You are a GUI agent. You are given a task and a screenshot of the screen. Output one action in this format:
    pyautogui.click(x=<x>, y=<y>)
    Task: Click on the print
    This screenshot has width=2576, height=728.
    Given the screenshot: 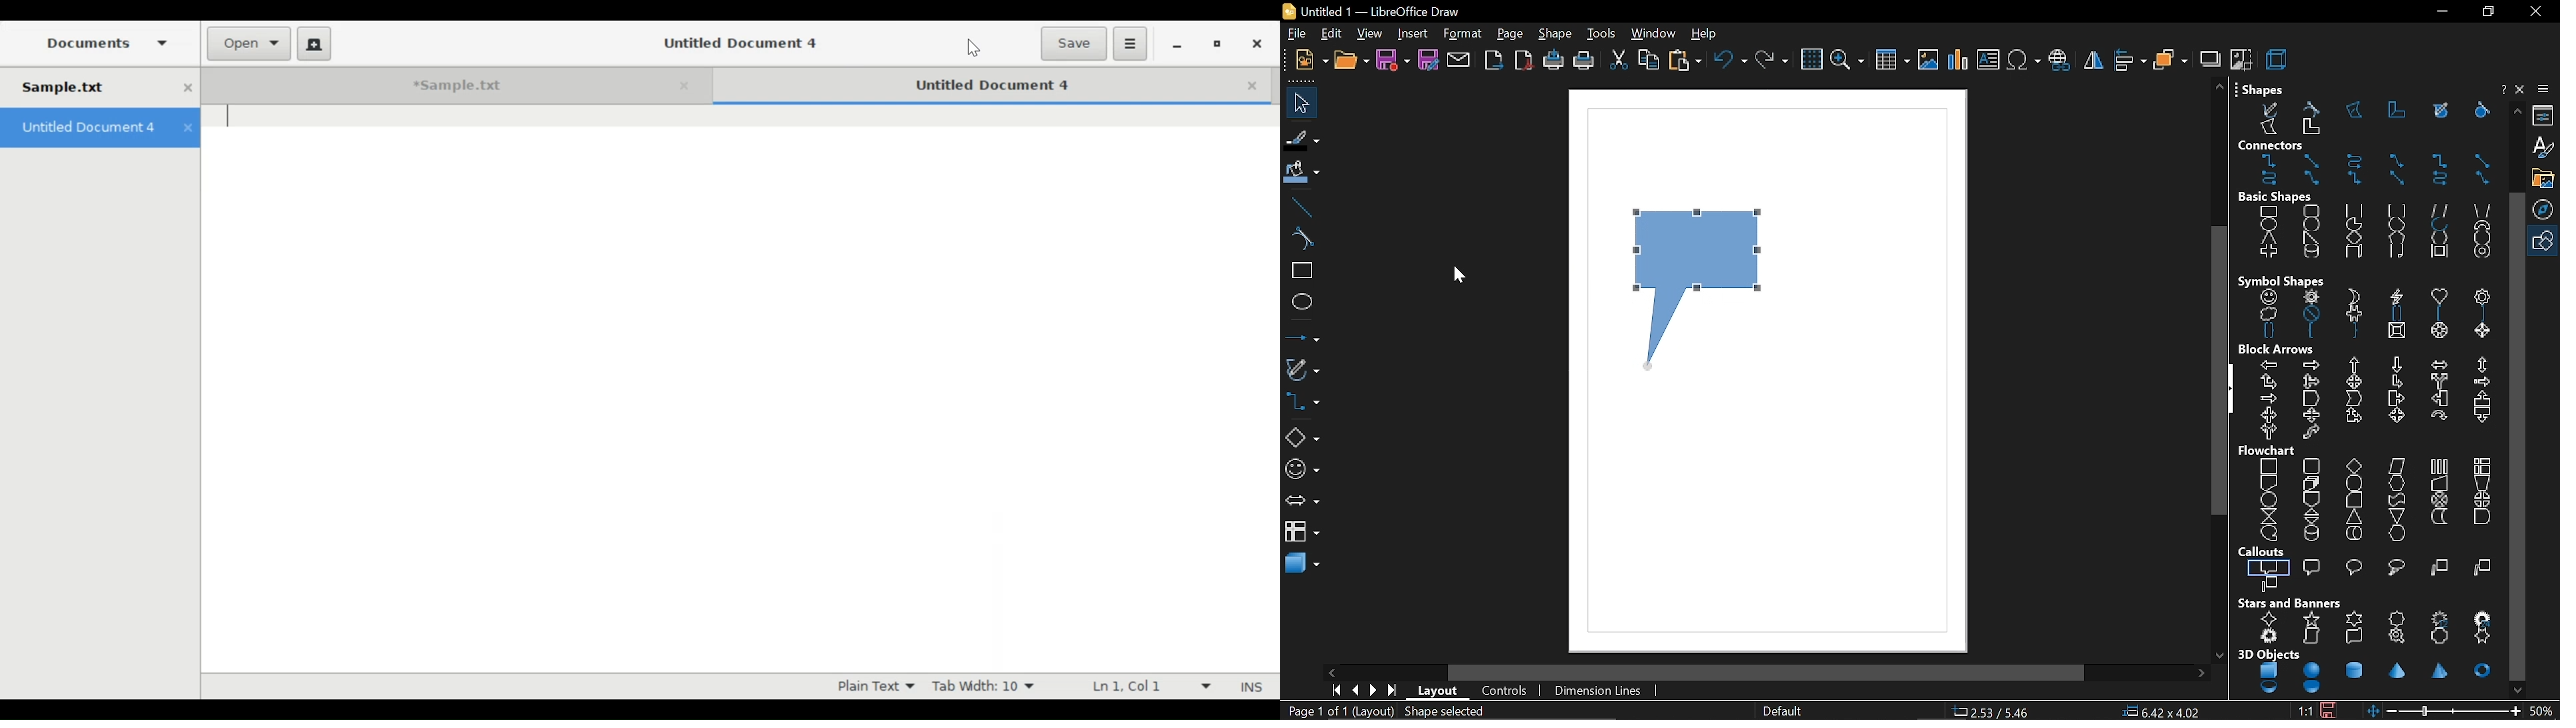 What is the action you would take?
    pyautogui.click(x=1585, y=62)
    